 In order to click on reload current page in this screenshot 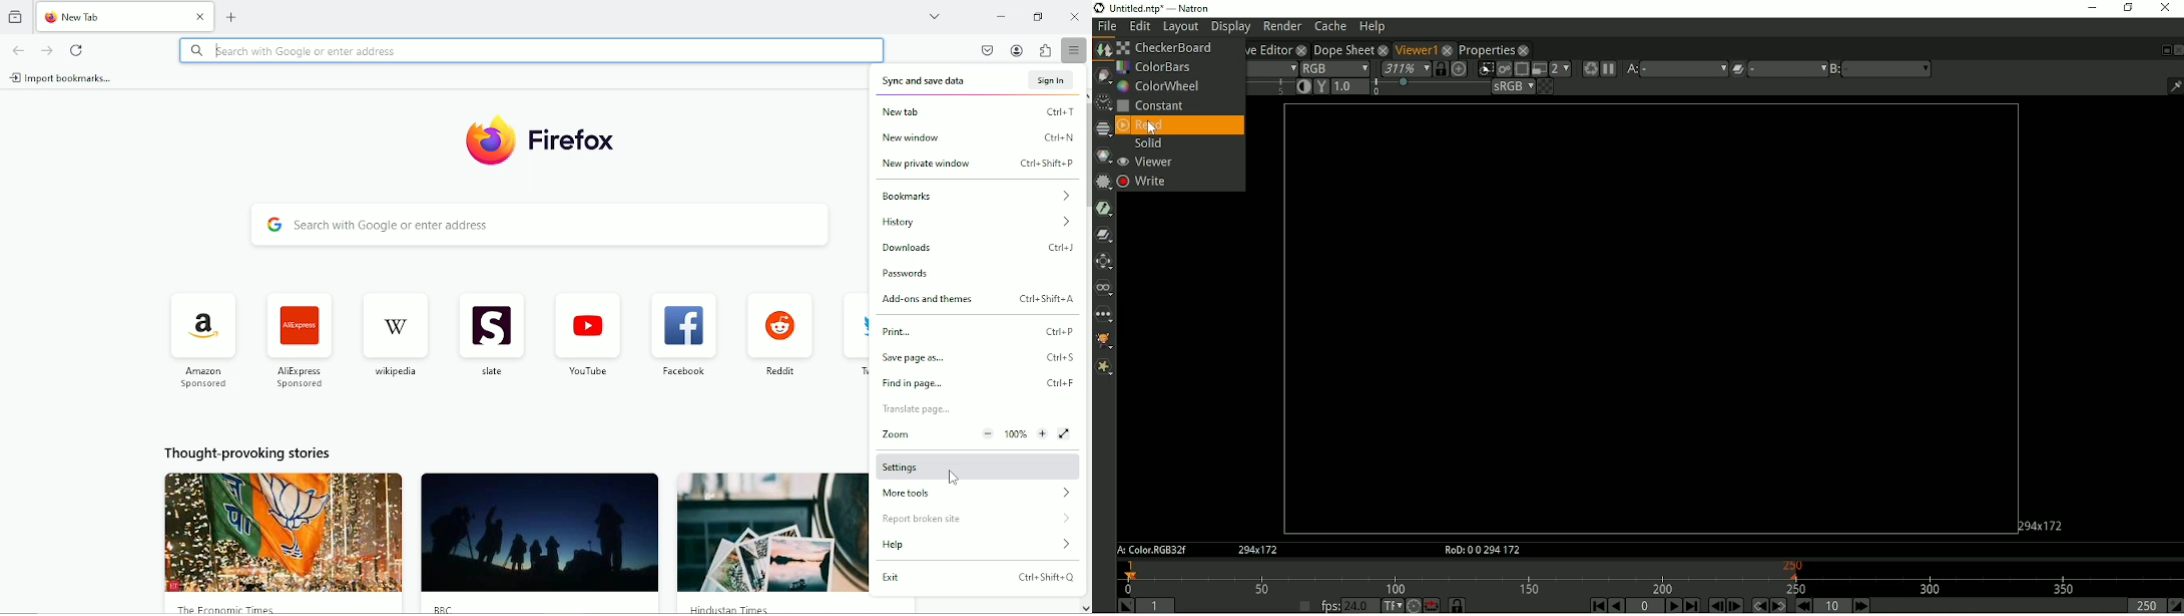, I will do `click(77, 49)`.